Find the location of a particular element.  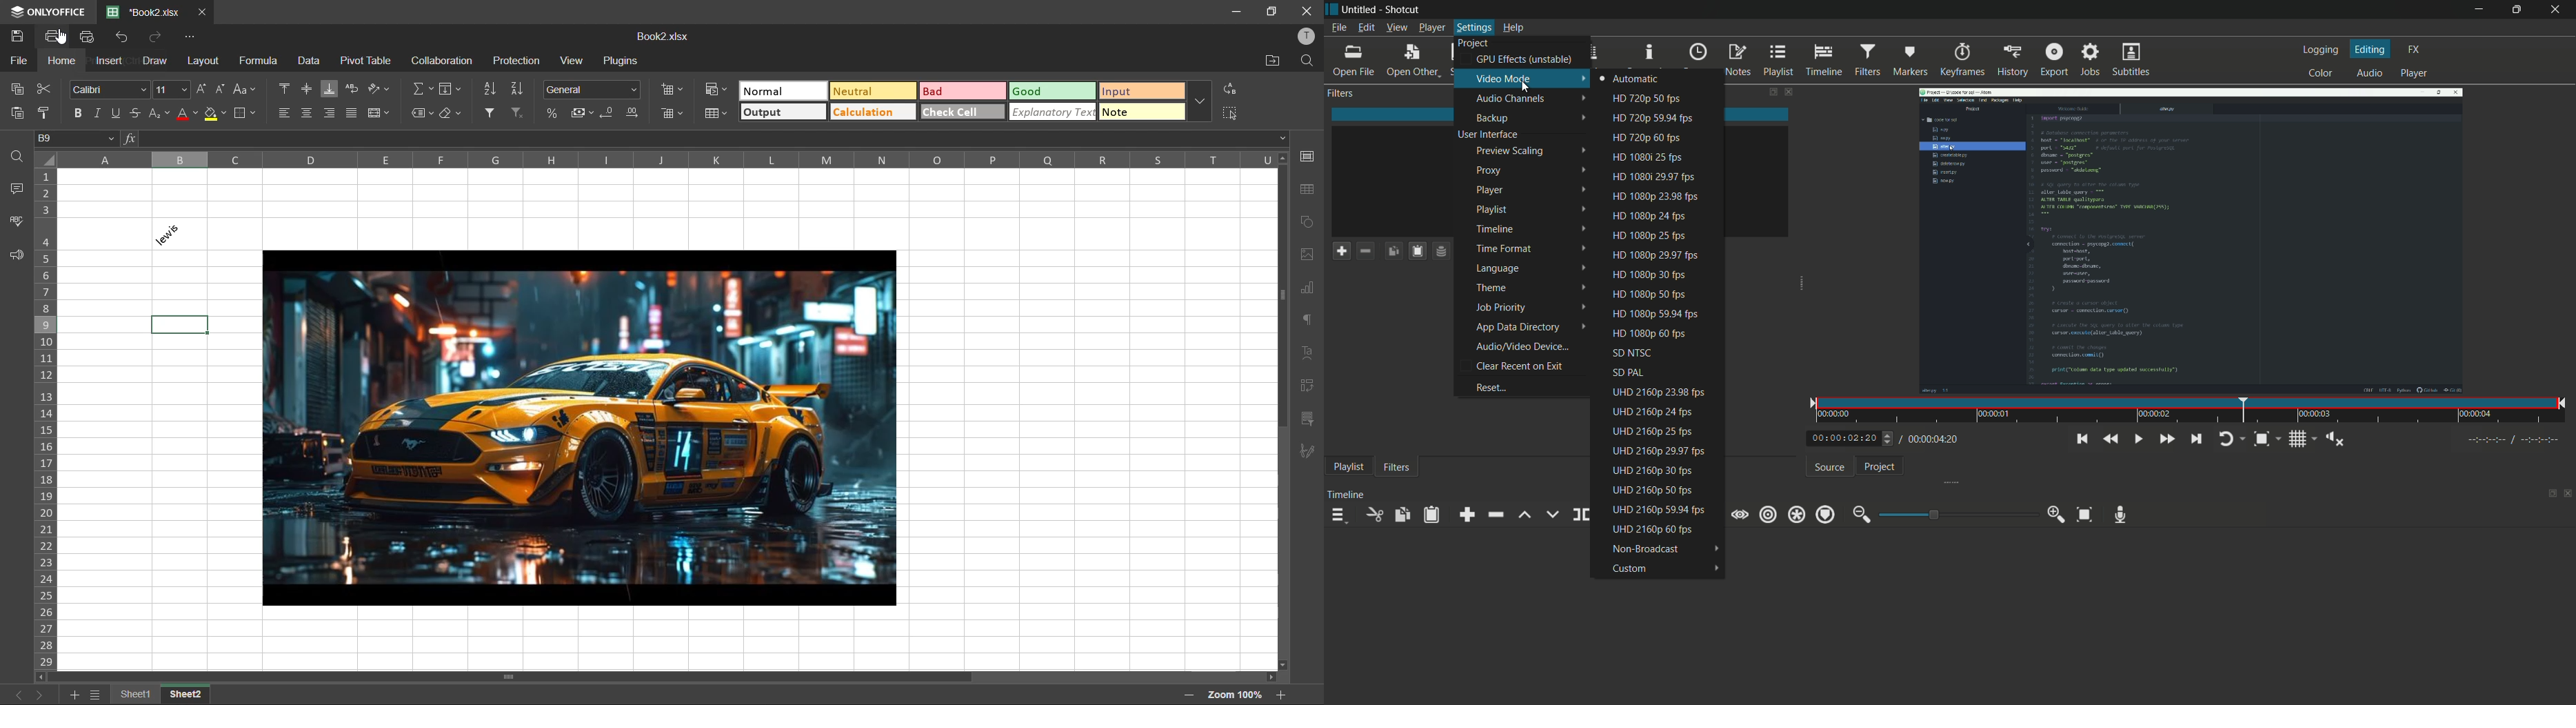

skip to the next point is located at coordinates (2197, 439).